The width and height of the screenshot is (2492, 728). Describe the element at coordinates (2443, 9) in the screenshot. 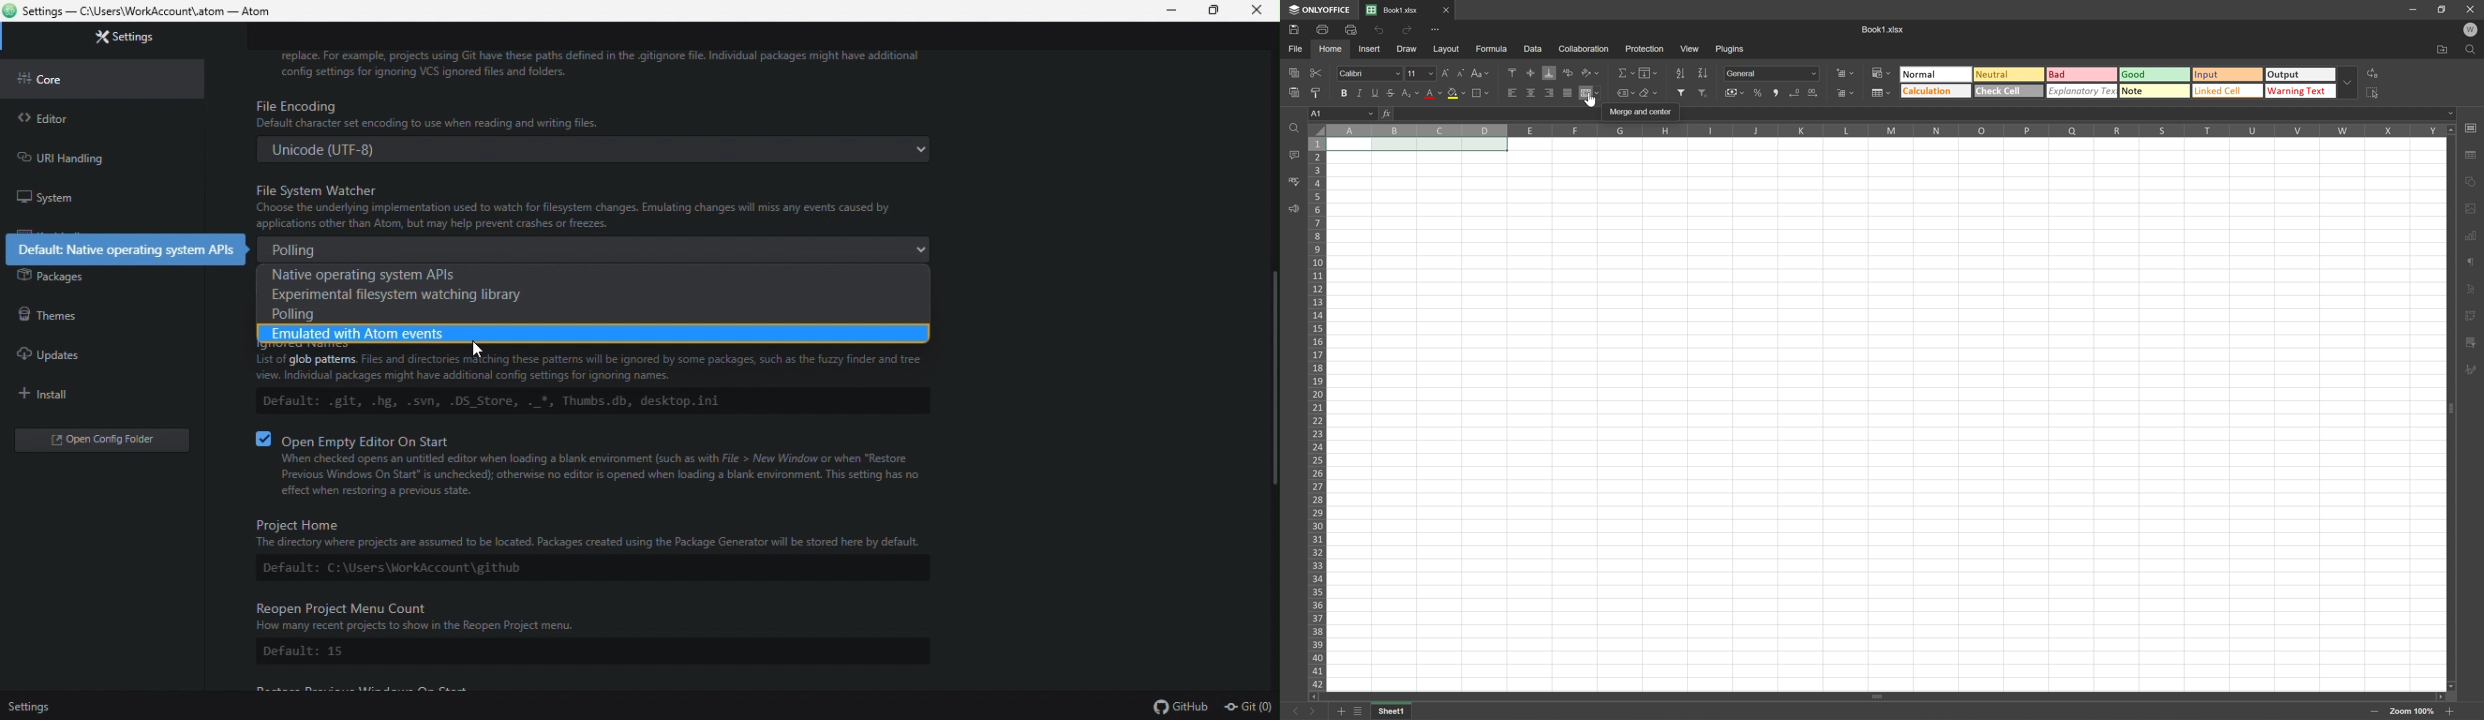

I see `Restore down` at that location.